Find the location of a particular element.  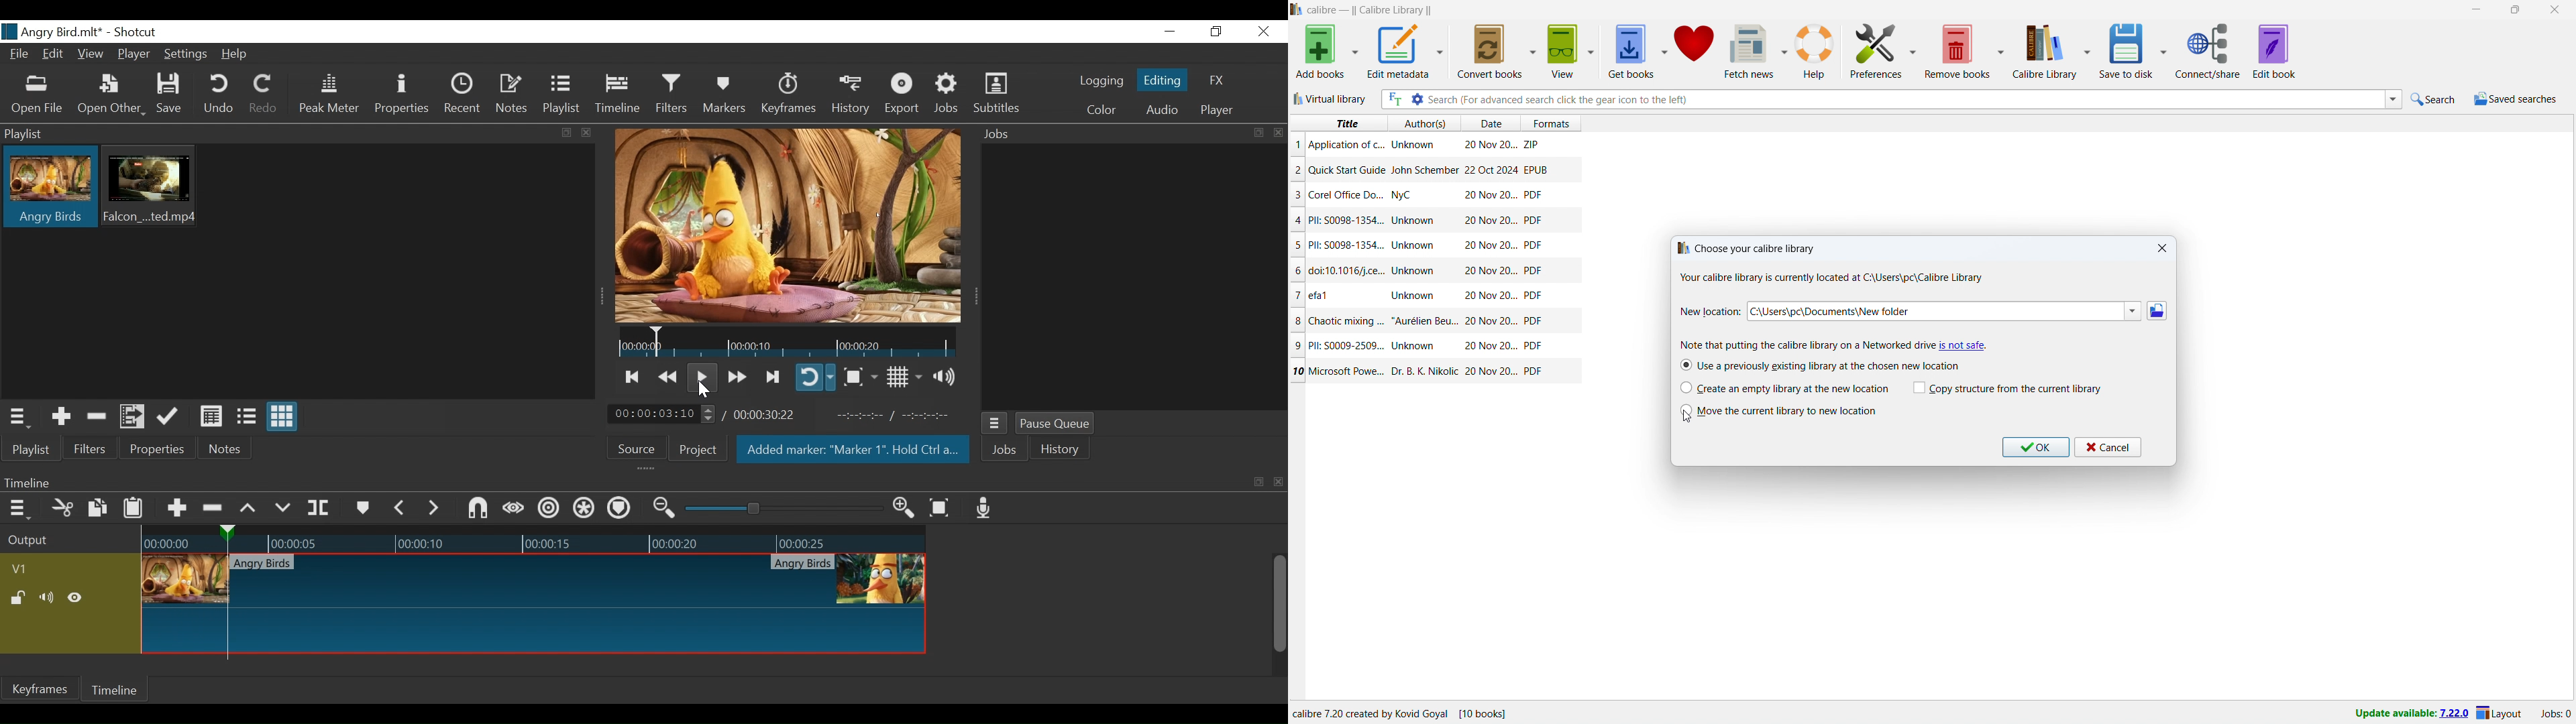

File Name is located at coordinates (53, 32).